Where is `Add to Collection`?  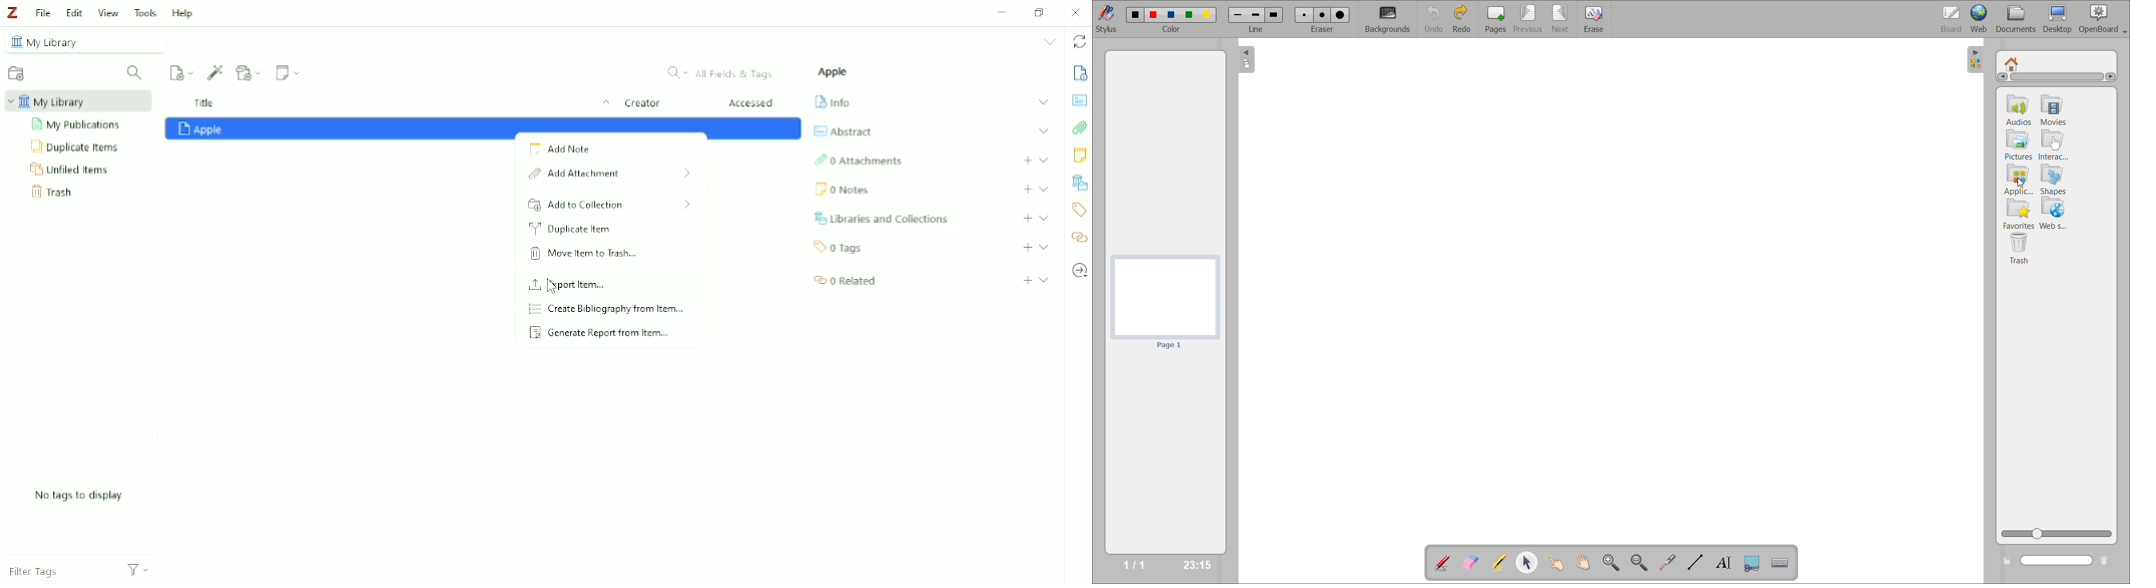 Add to Collection is located at coordinates (611, 205).